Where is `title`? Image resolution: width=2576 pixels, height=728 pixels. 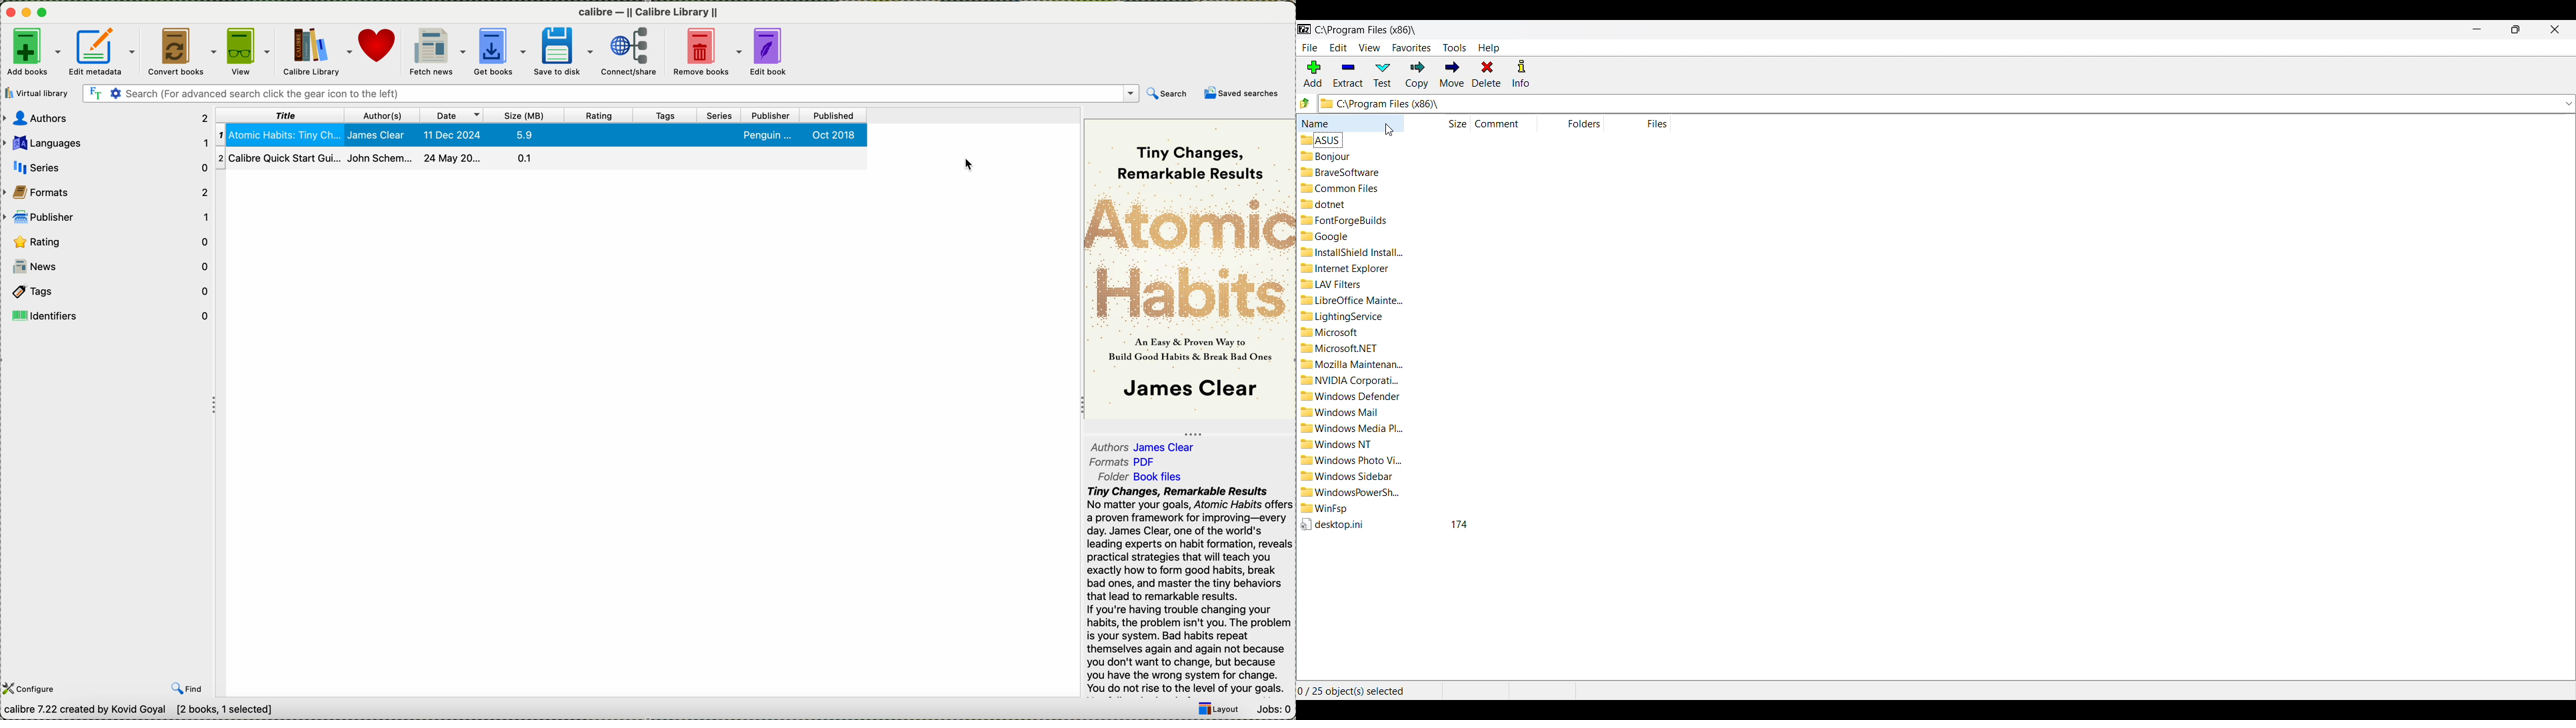
title is located at coordinates (280, 116).